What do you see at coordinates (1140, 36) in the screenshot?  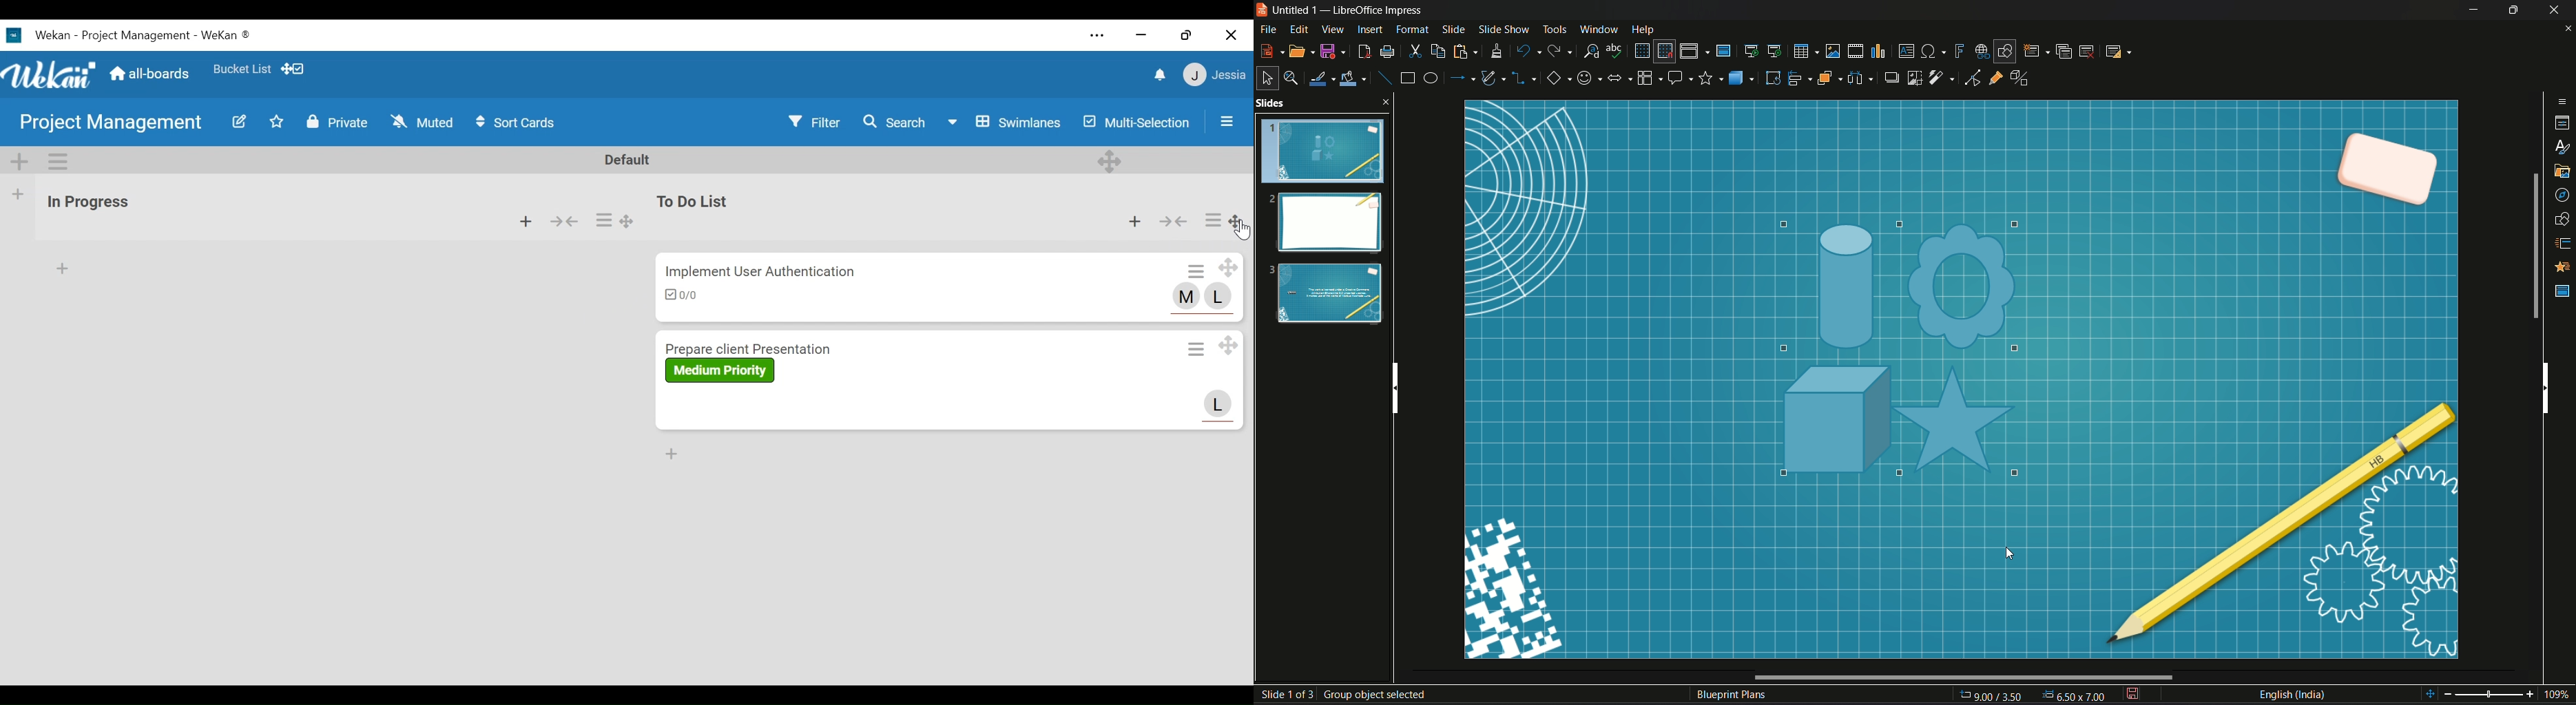 I see `minimize` at bounding box center [1140, 36].